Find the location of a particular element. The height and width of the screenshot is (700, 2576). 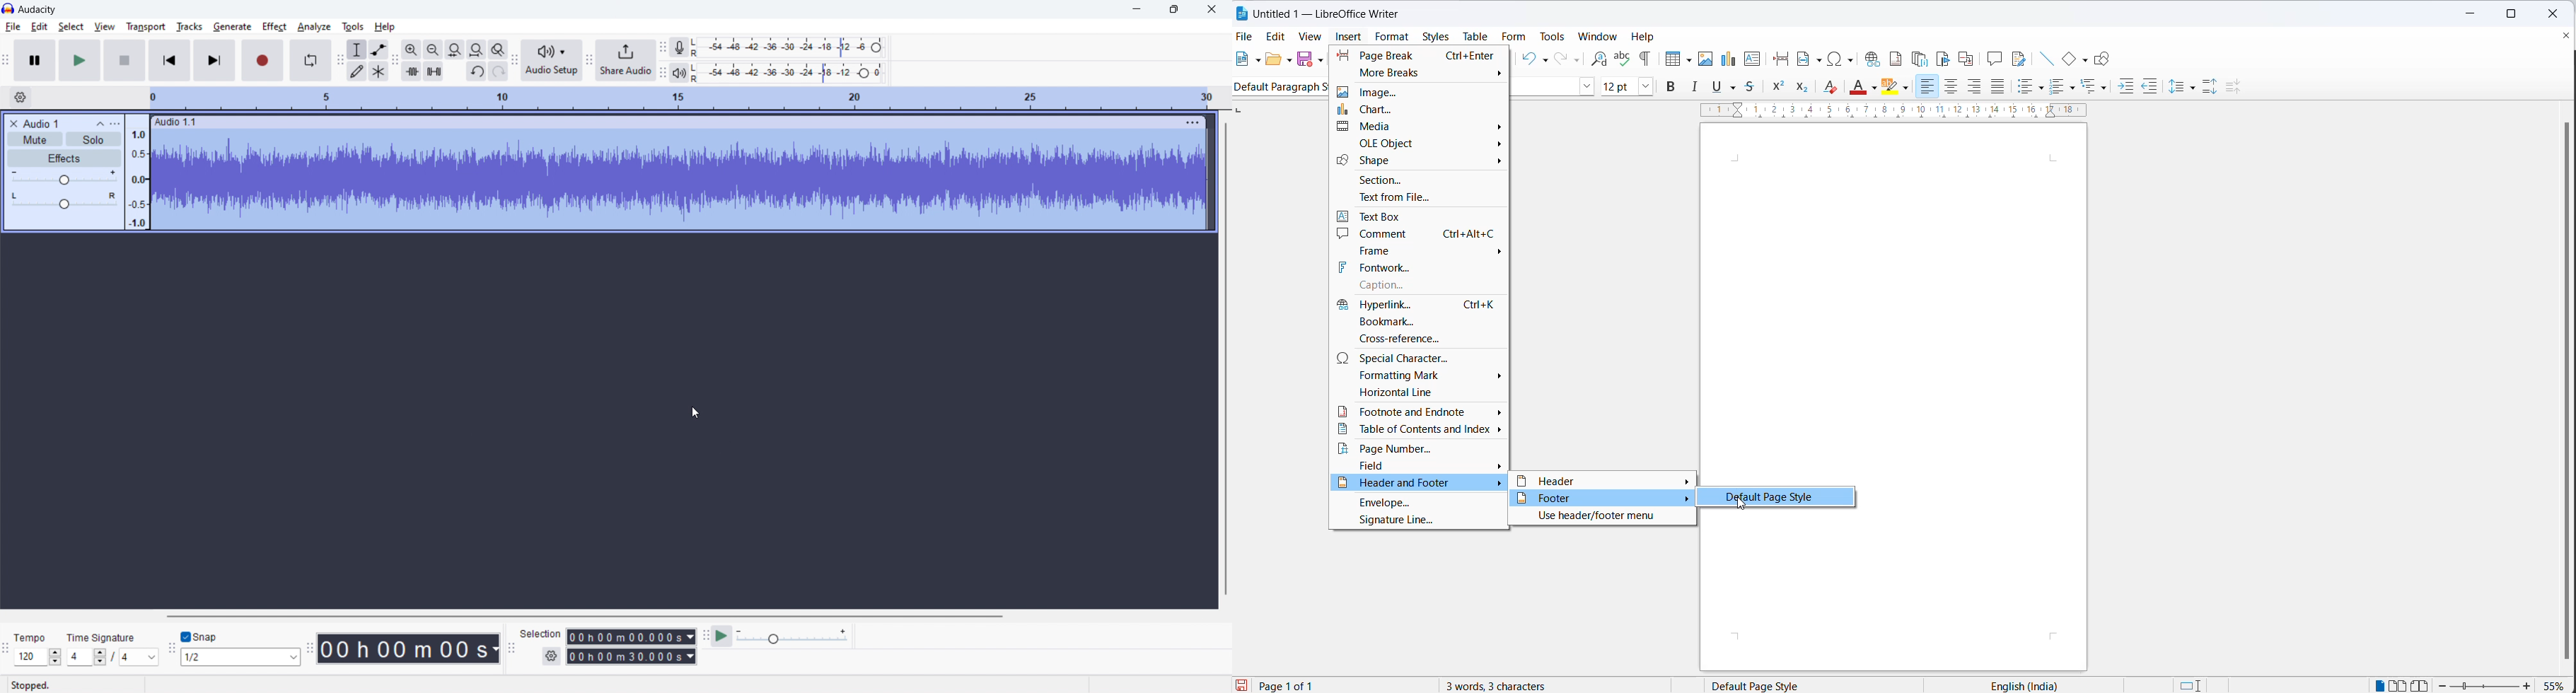

cross-reference is located at coordinates (1418, 339).